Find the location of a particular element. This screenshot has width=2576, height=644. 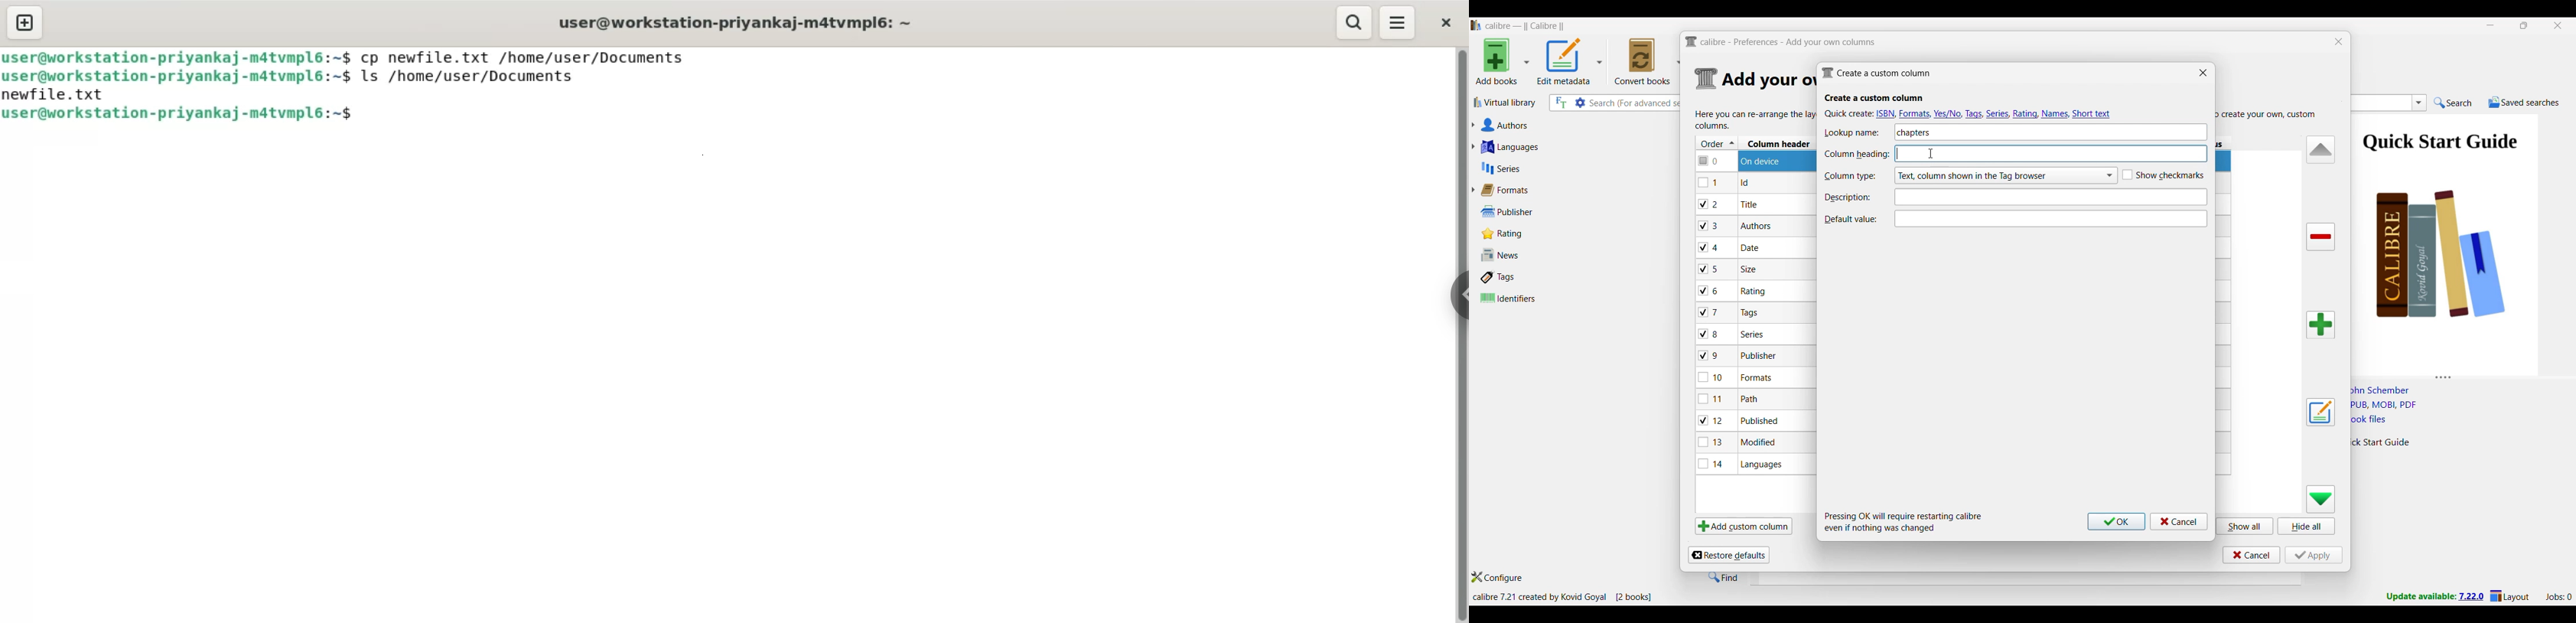

Title and logo of current window is located at coordinates (1781, 42).